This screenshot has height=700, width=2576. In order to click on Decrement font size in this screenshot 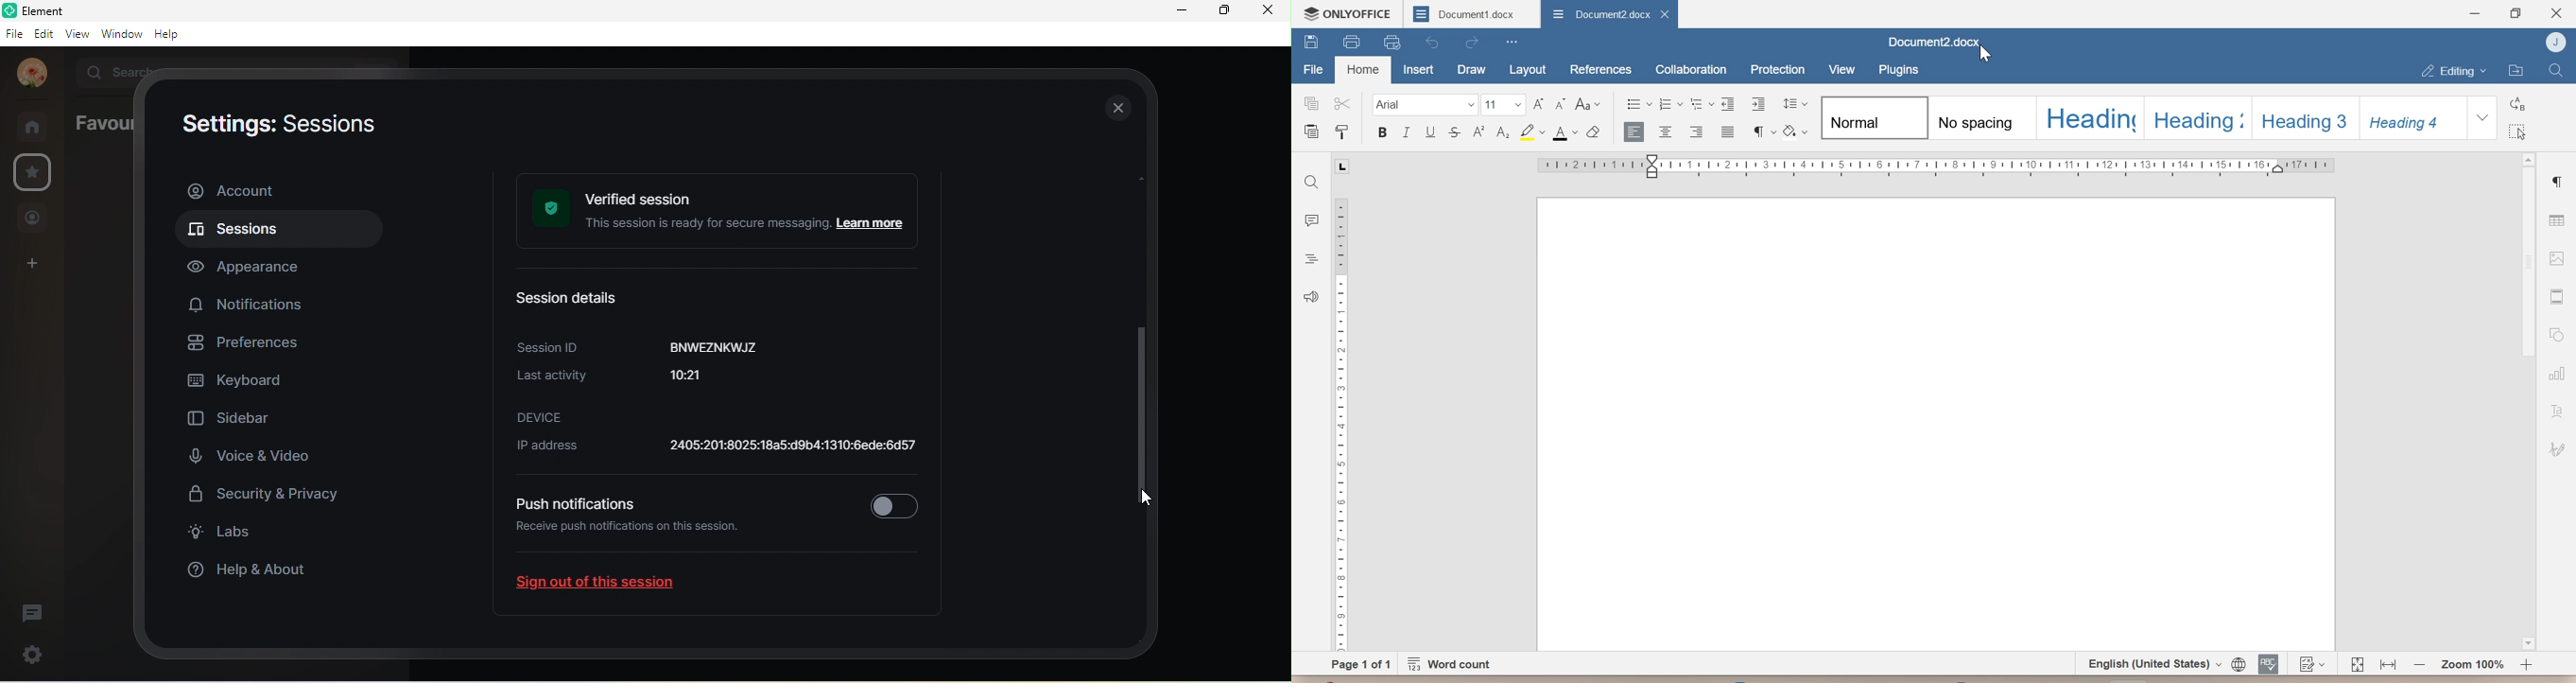, I will do `click(1562, 105)`.